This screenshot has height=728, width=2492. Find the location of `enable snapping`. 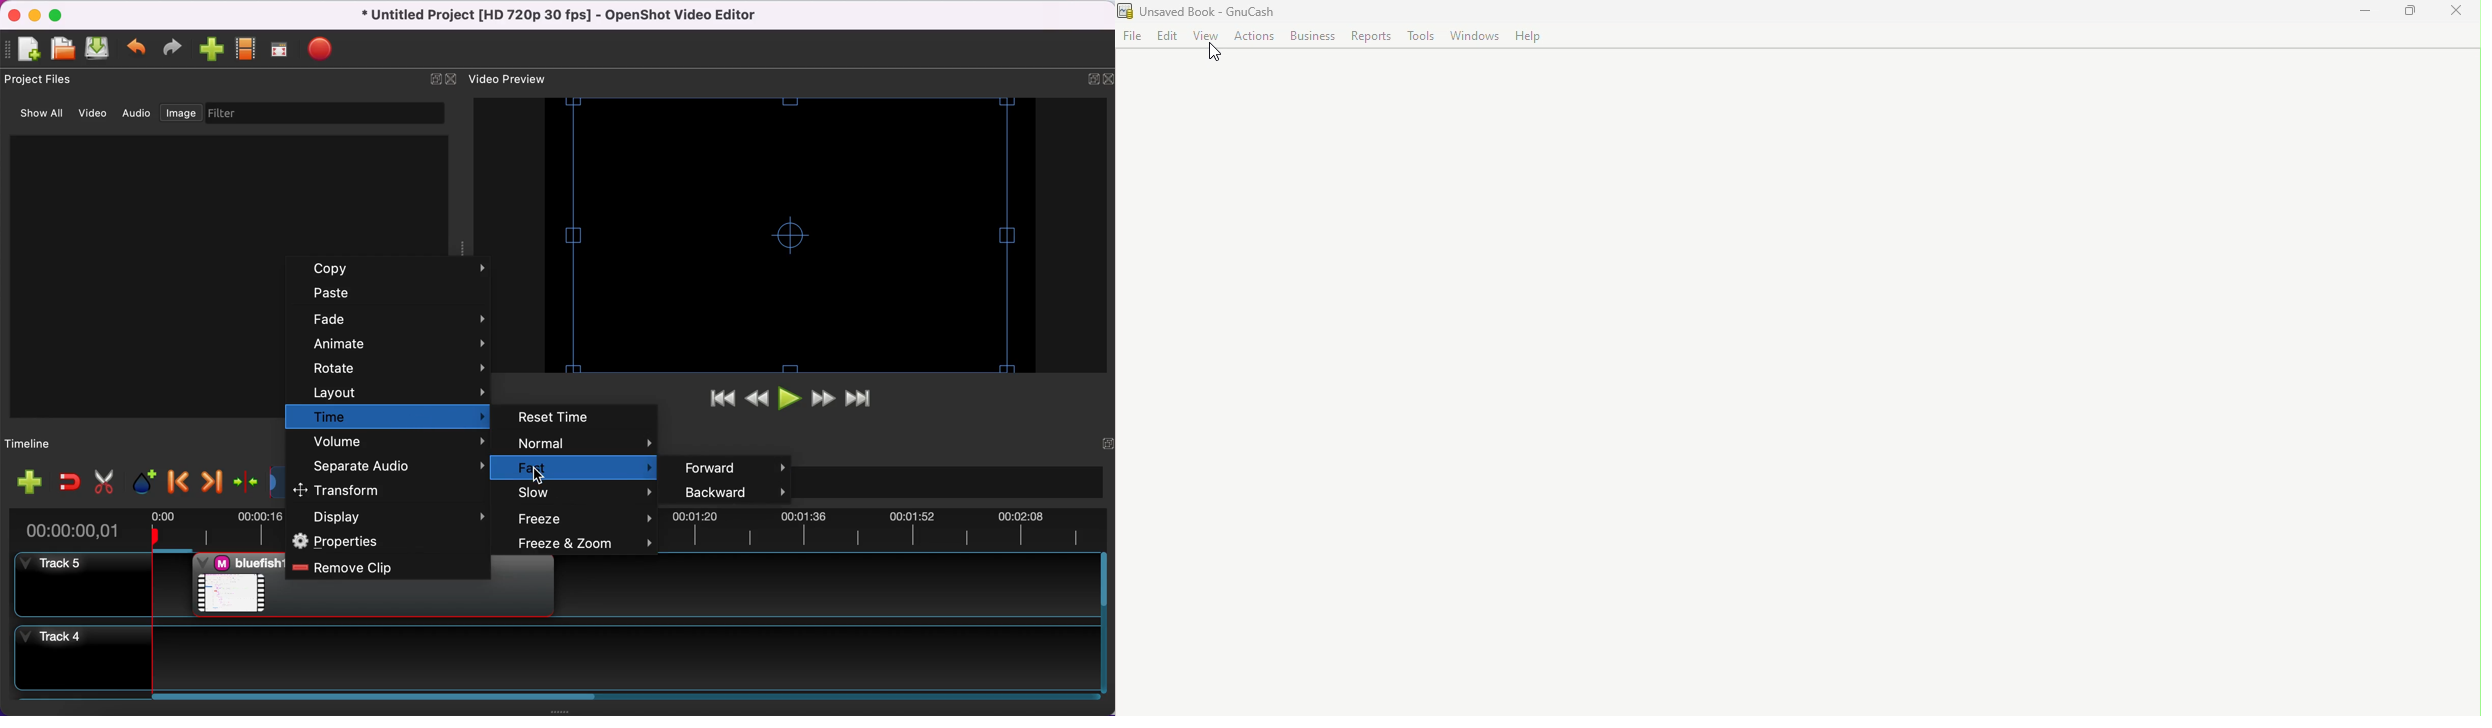

enable snapping is located at coordinates (70, 483).